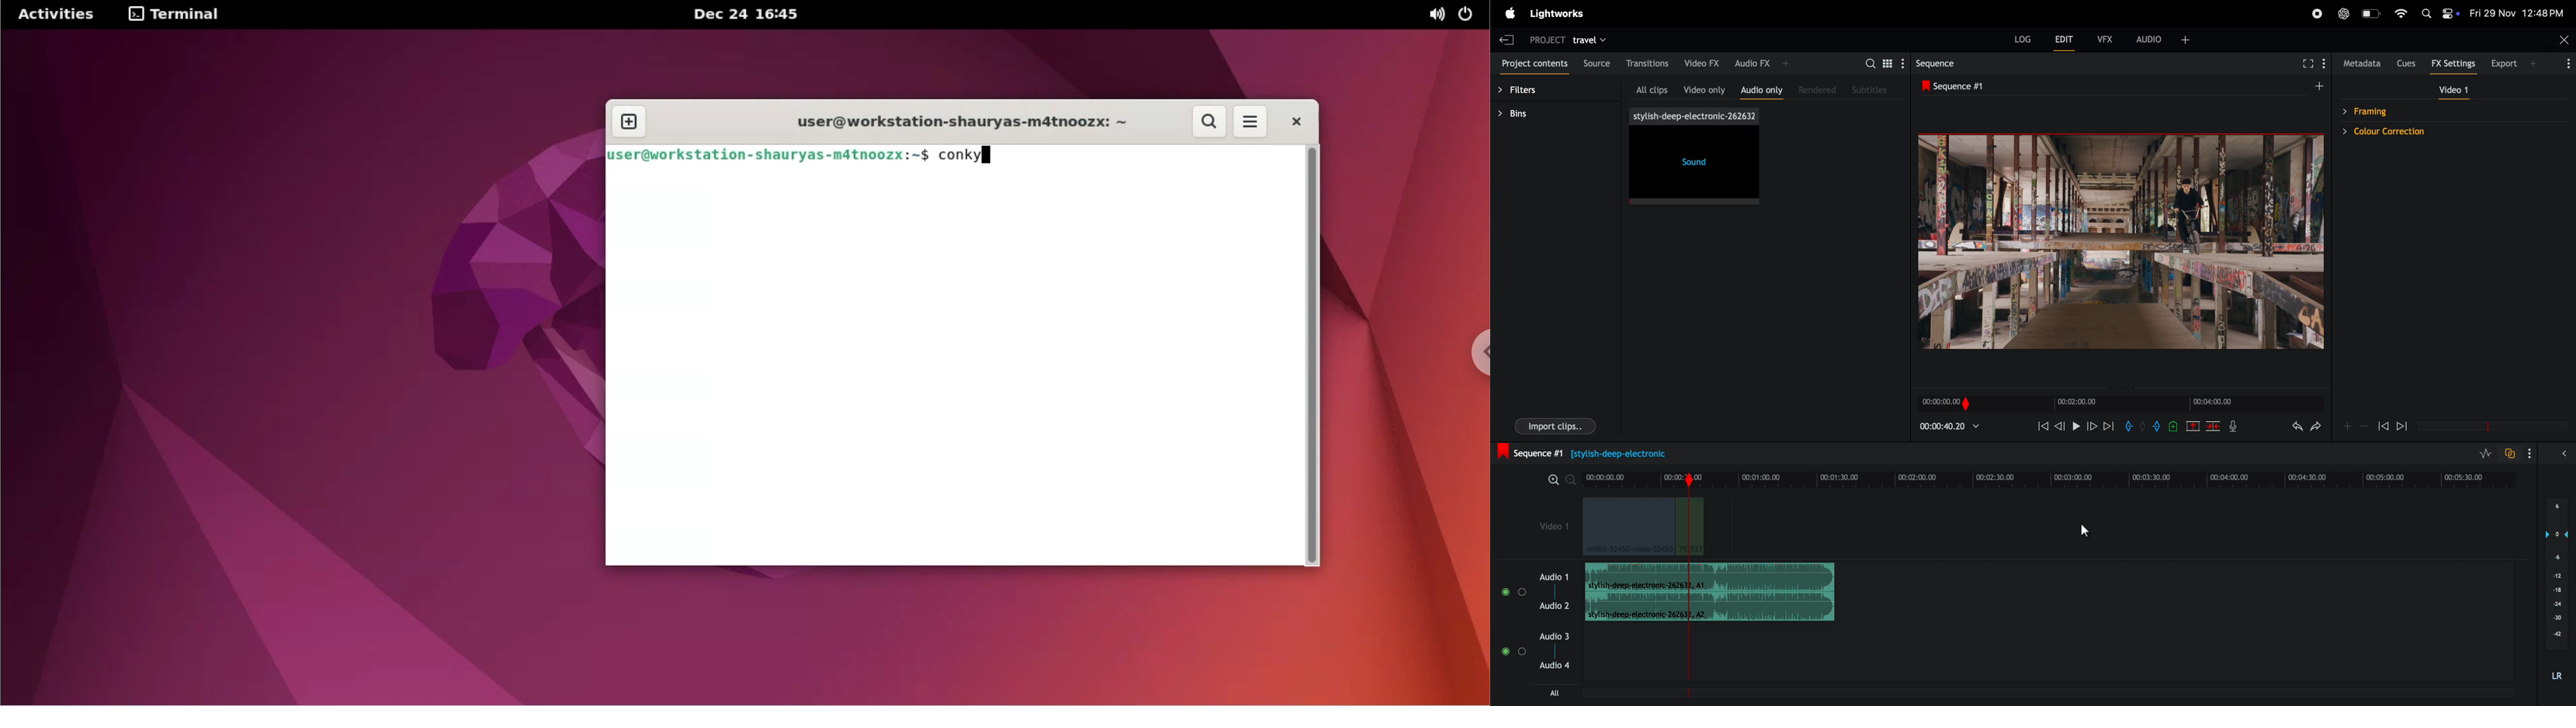  What do you see at coordinates (1902, 63) in the screenshot?
I see `show settings menu` at bounding box center [1902, 63].